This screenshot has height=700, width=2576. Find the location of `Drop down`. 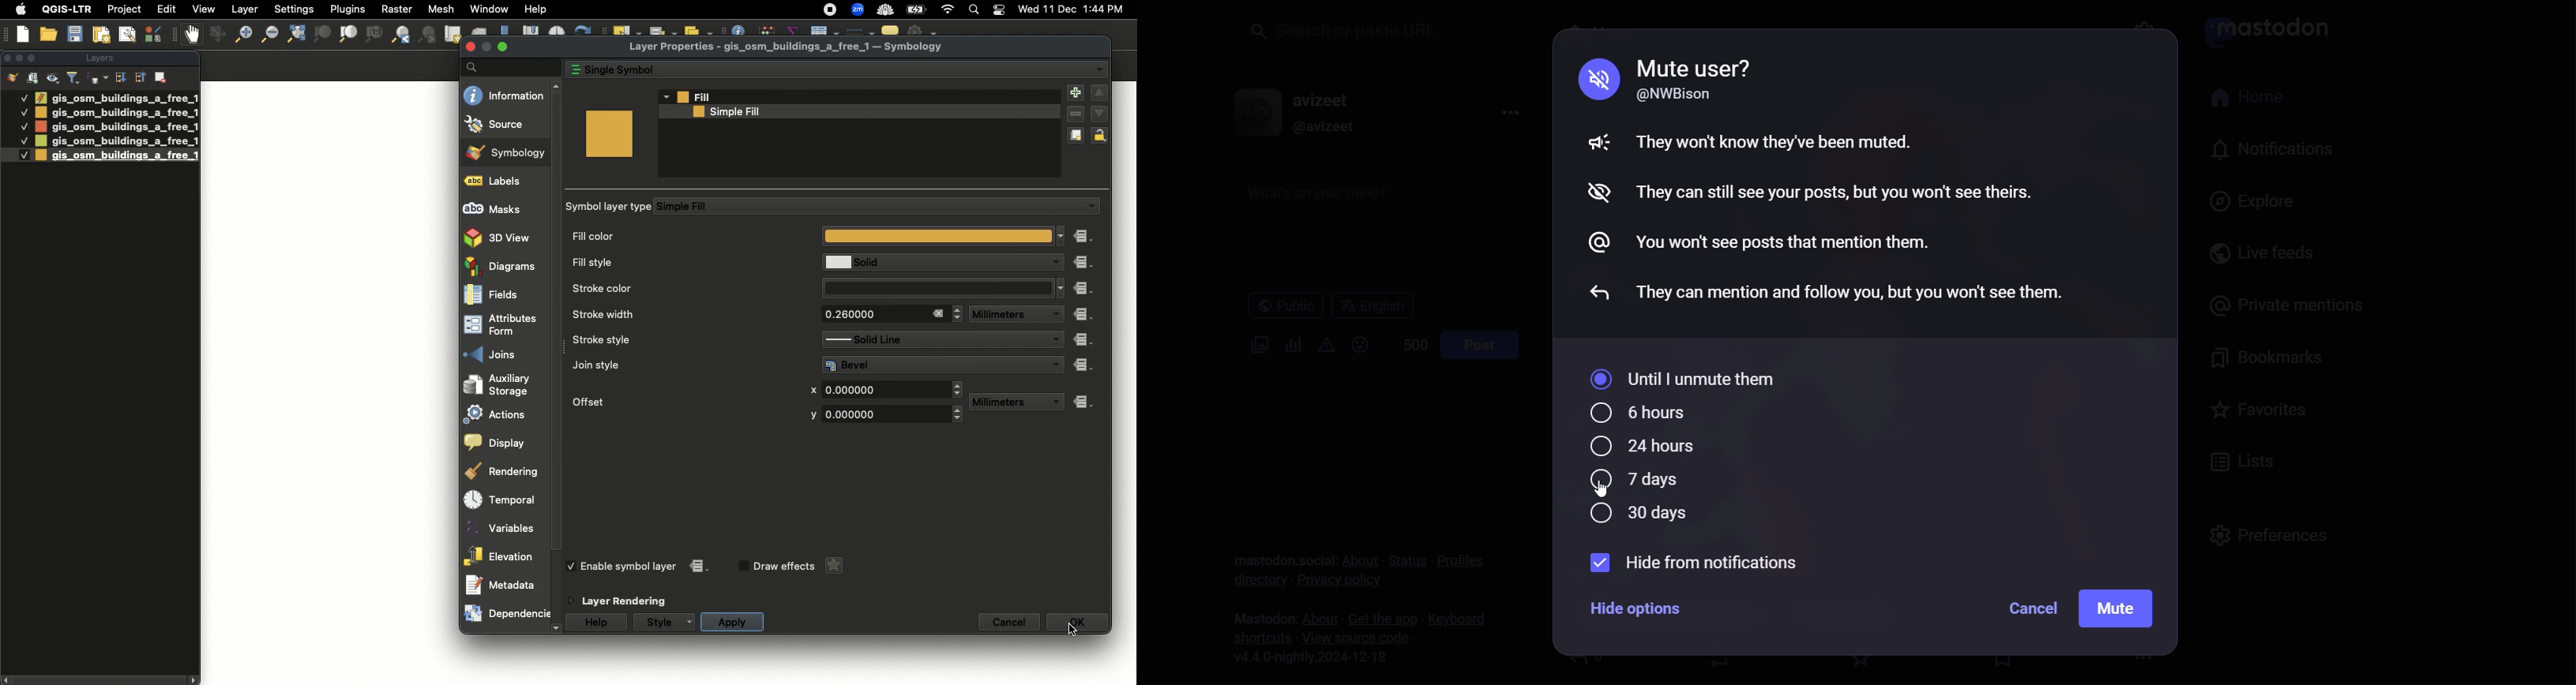

Drop down is located at coordinates (959, 415).